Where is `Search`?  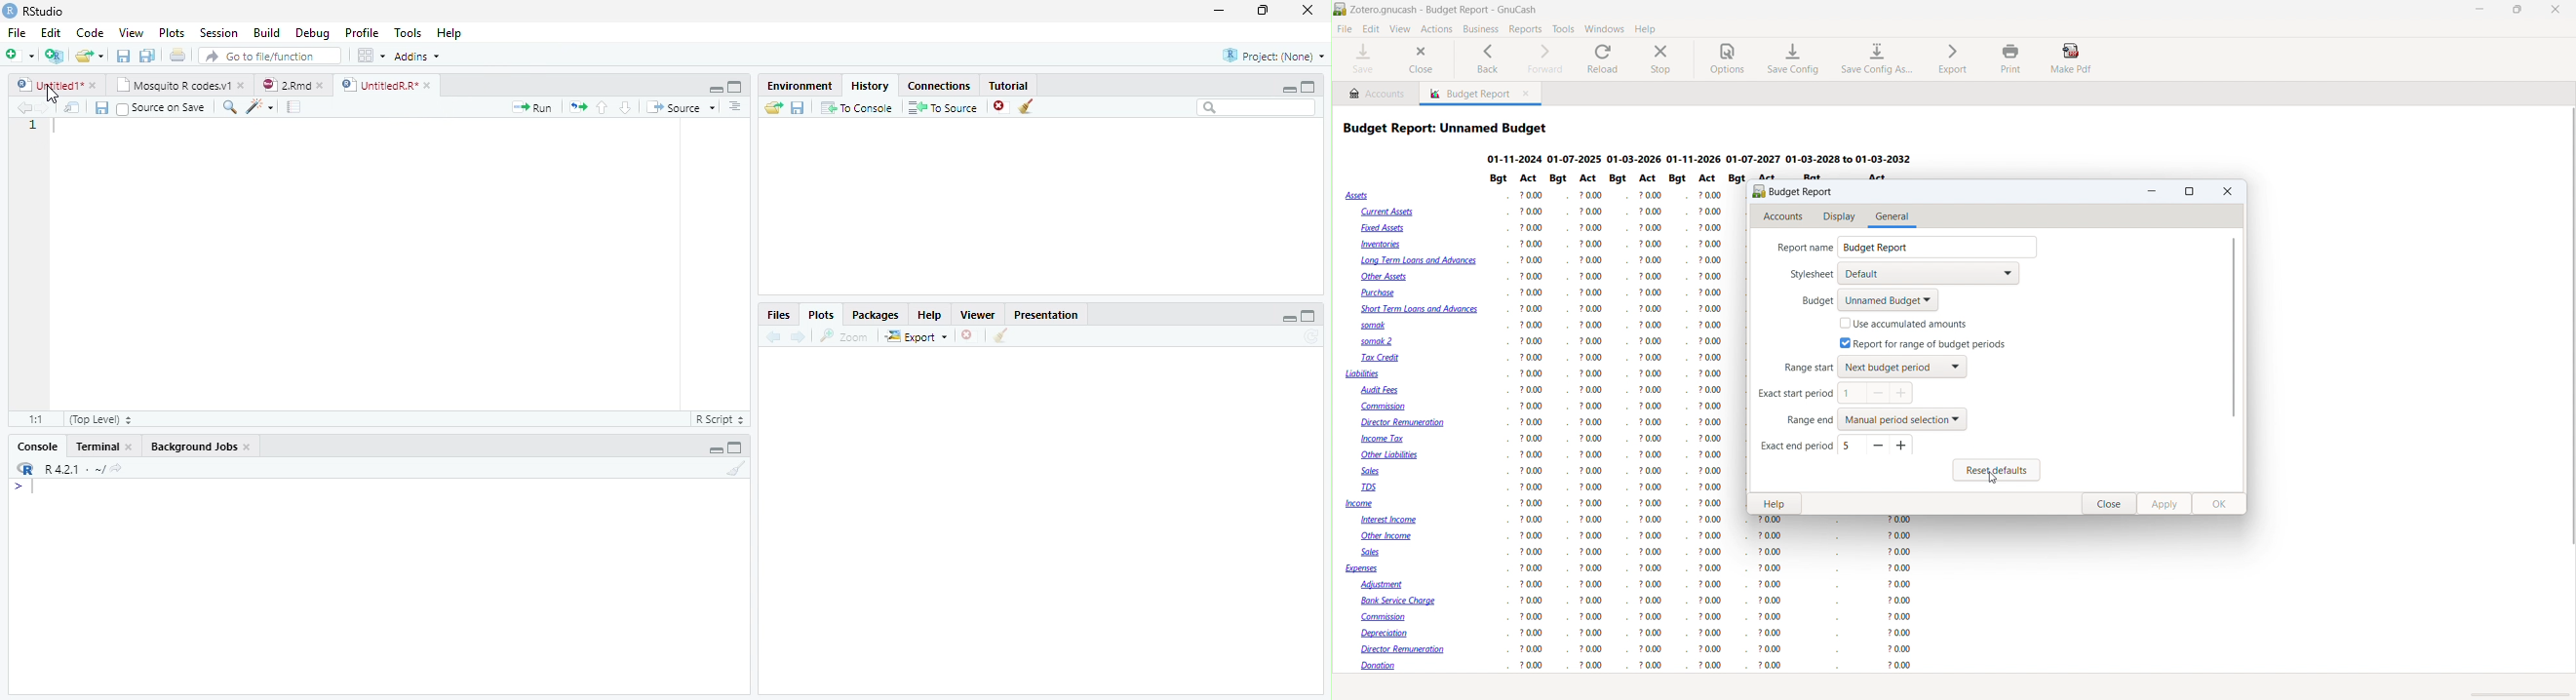 Search is located at coordinates (1257, 108).